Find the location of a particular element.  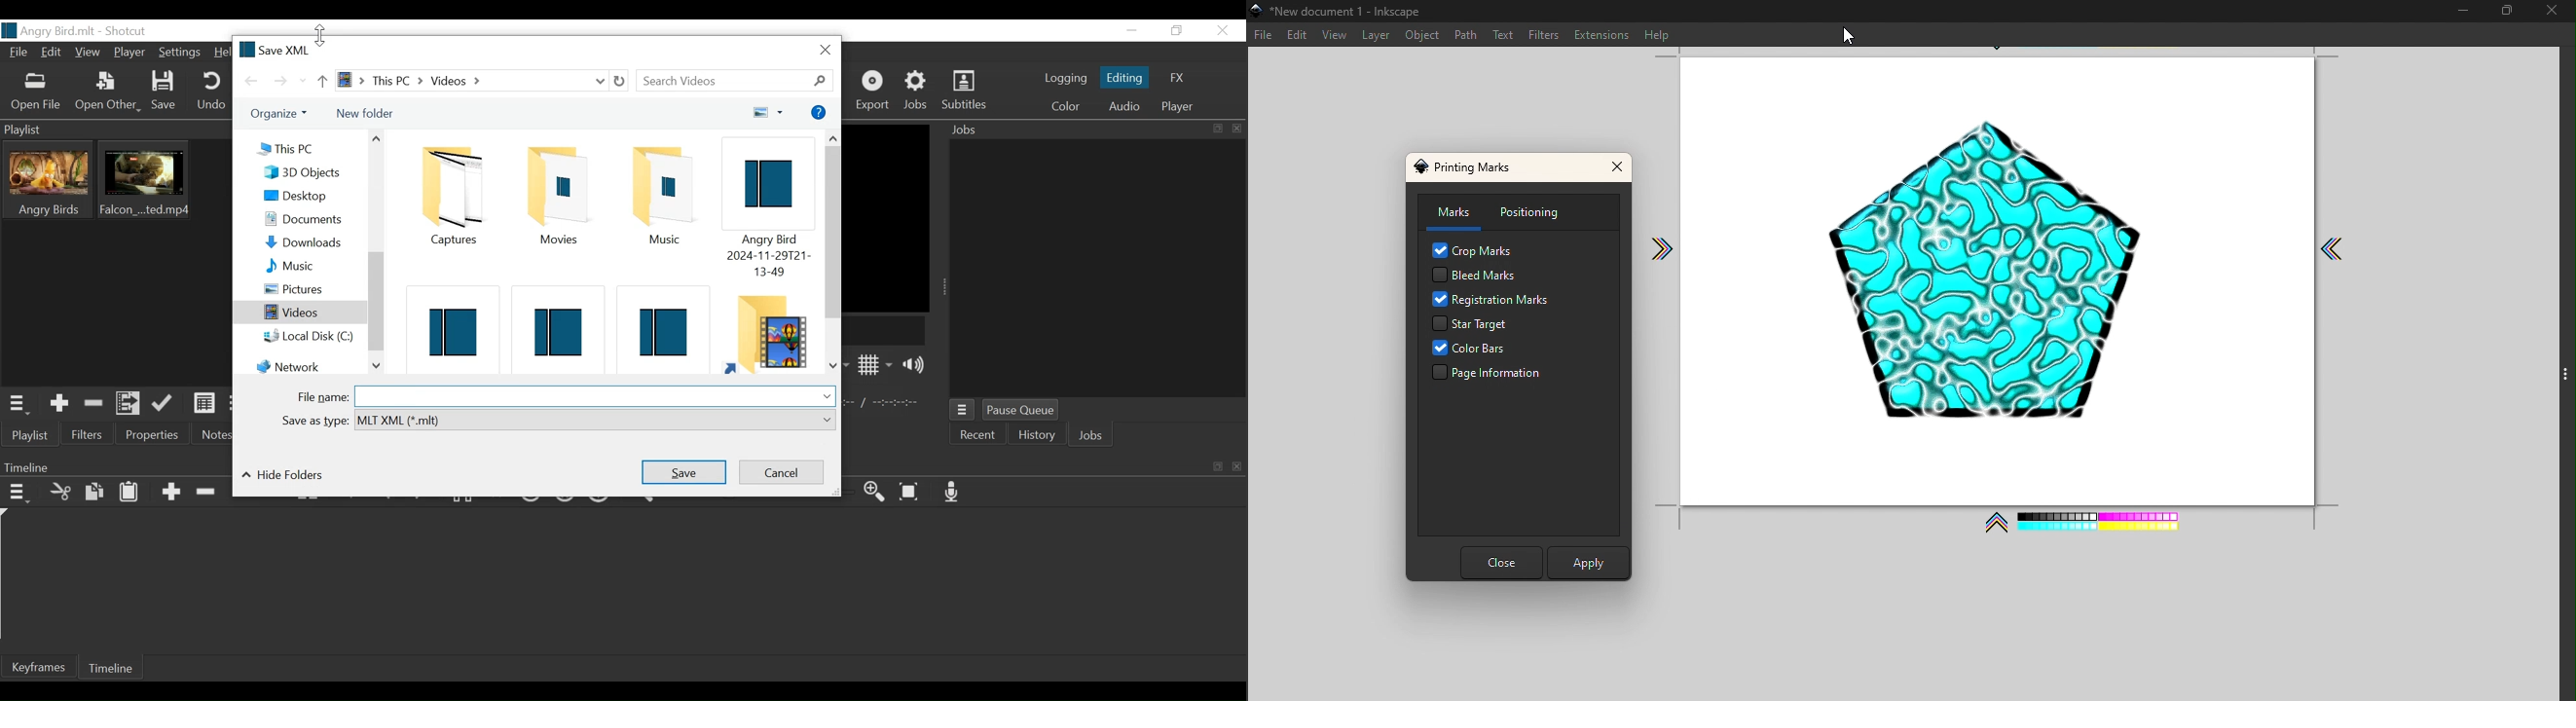

Clip is located at coordinates (145, 180).